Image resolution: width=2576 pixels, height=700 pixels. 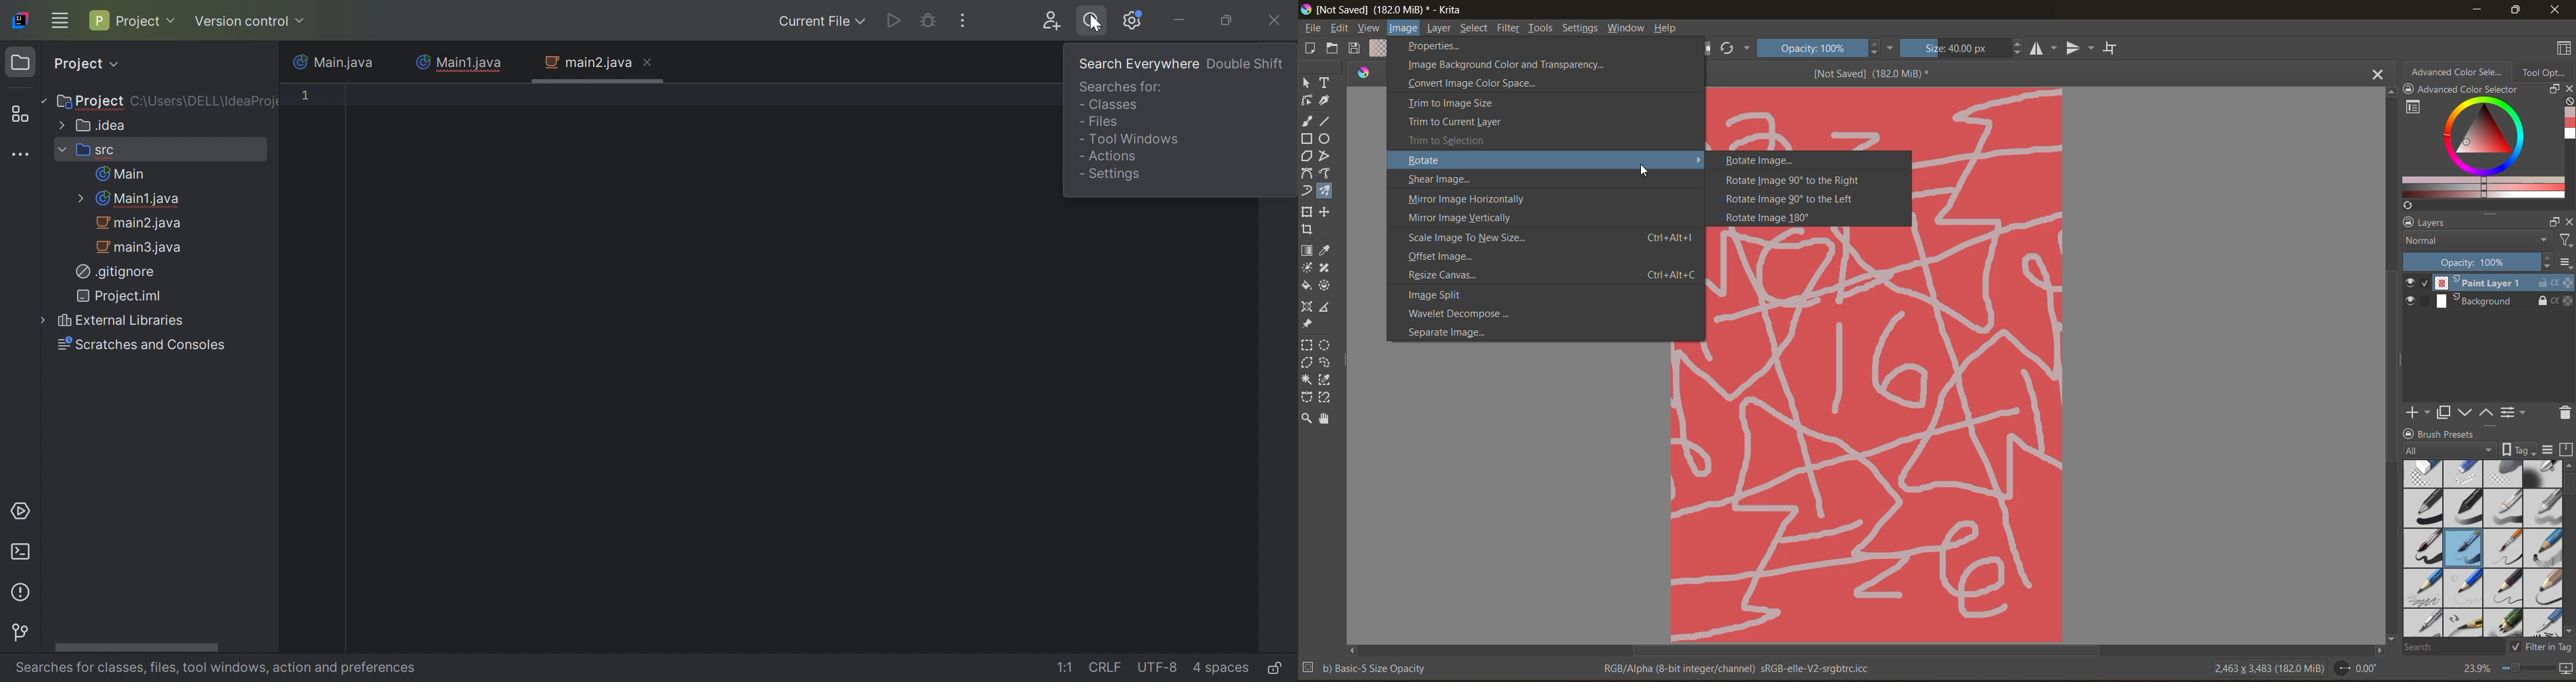 What do you see at coordinates (21, 153) in the screenshot?
I see `More tool windows` at bounding box center [21, 153].